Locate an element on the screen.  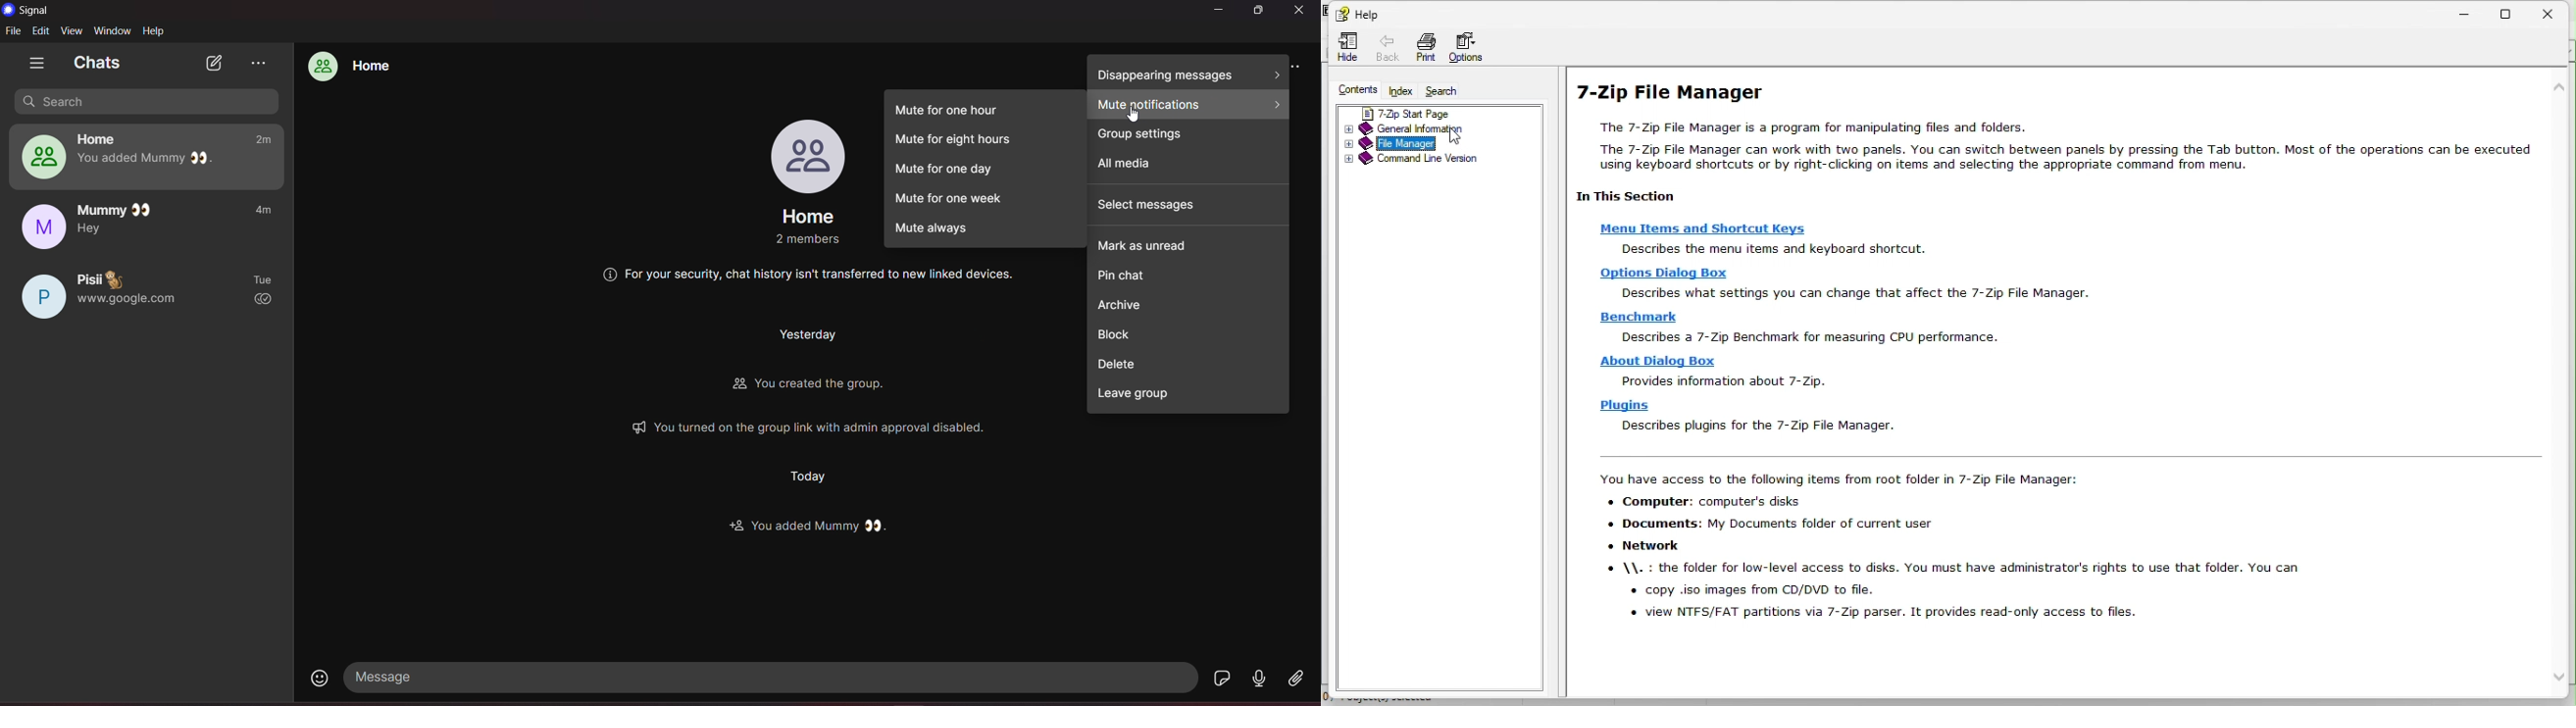
mute for one hour is located at coordinates (985, 108).